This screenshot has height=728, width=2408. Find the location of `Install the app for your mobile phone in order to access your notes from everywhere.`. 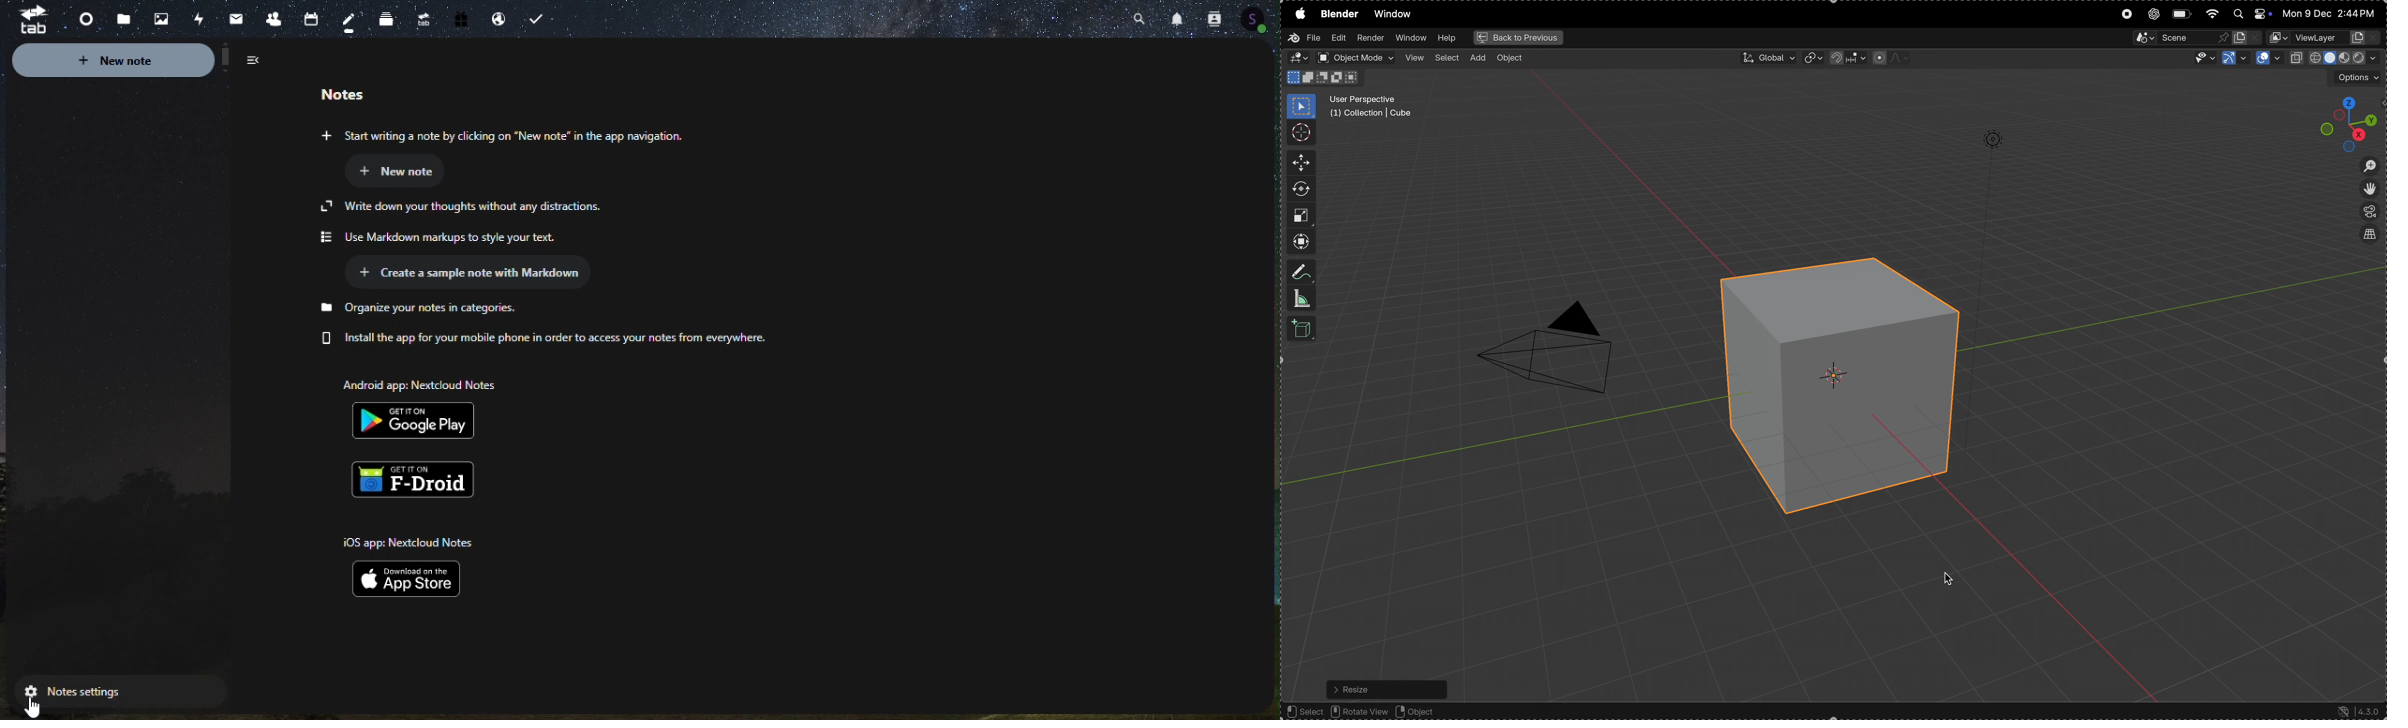

Install the app for your mobile phone in order to access your notes from everywhere. is located at coordinates (548, 338).